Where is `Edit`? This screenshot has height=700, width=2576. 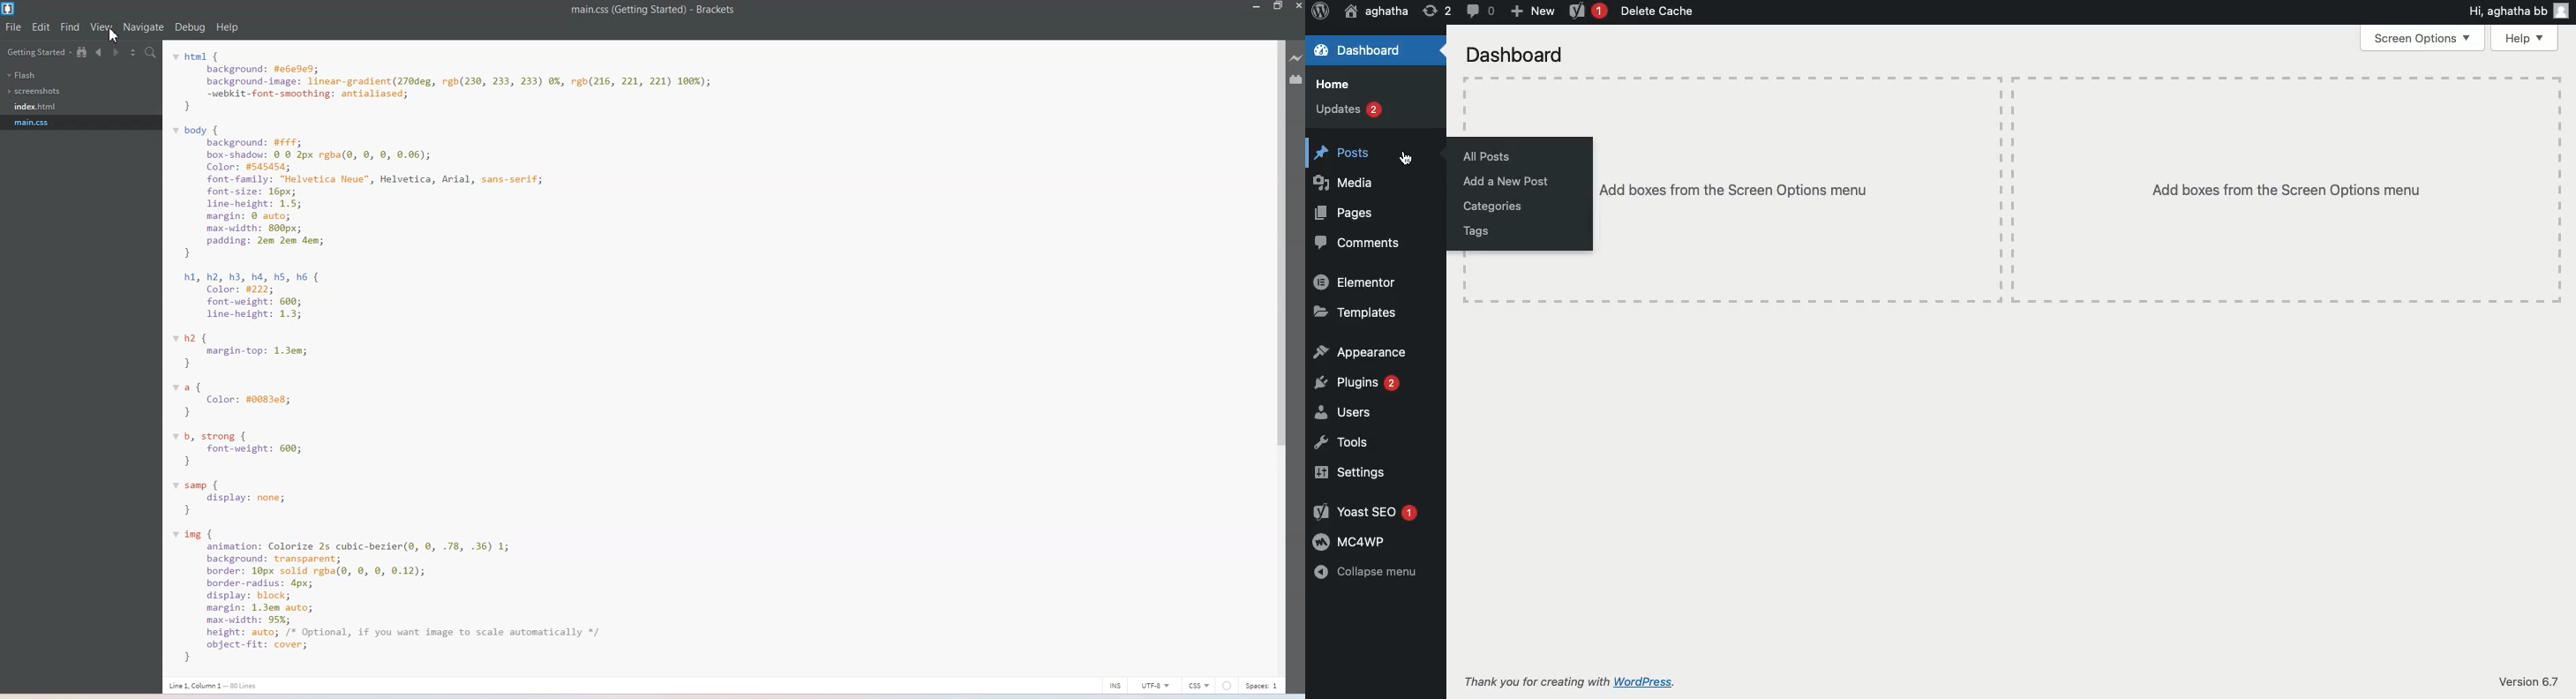 Edit is located at coordinates (42, 27).